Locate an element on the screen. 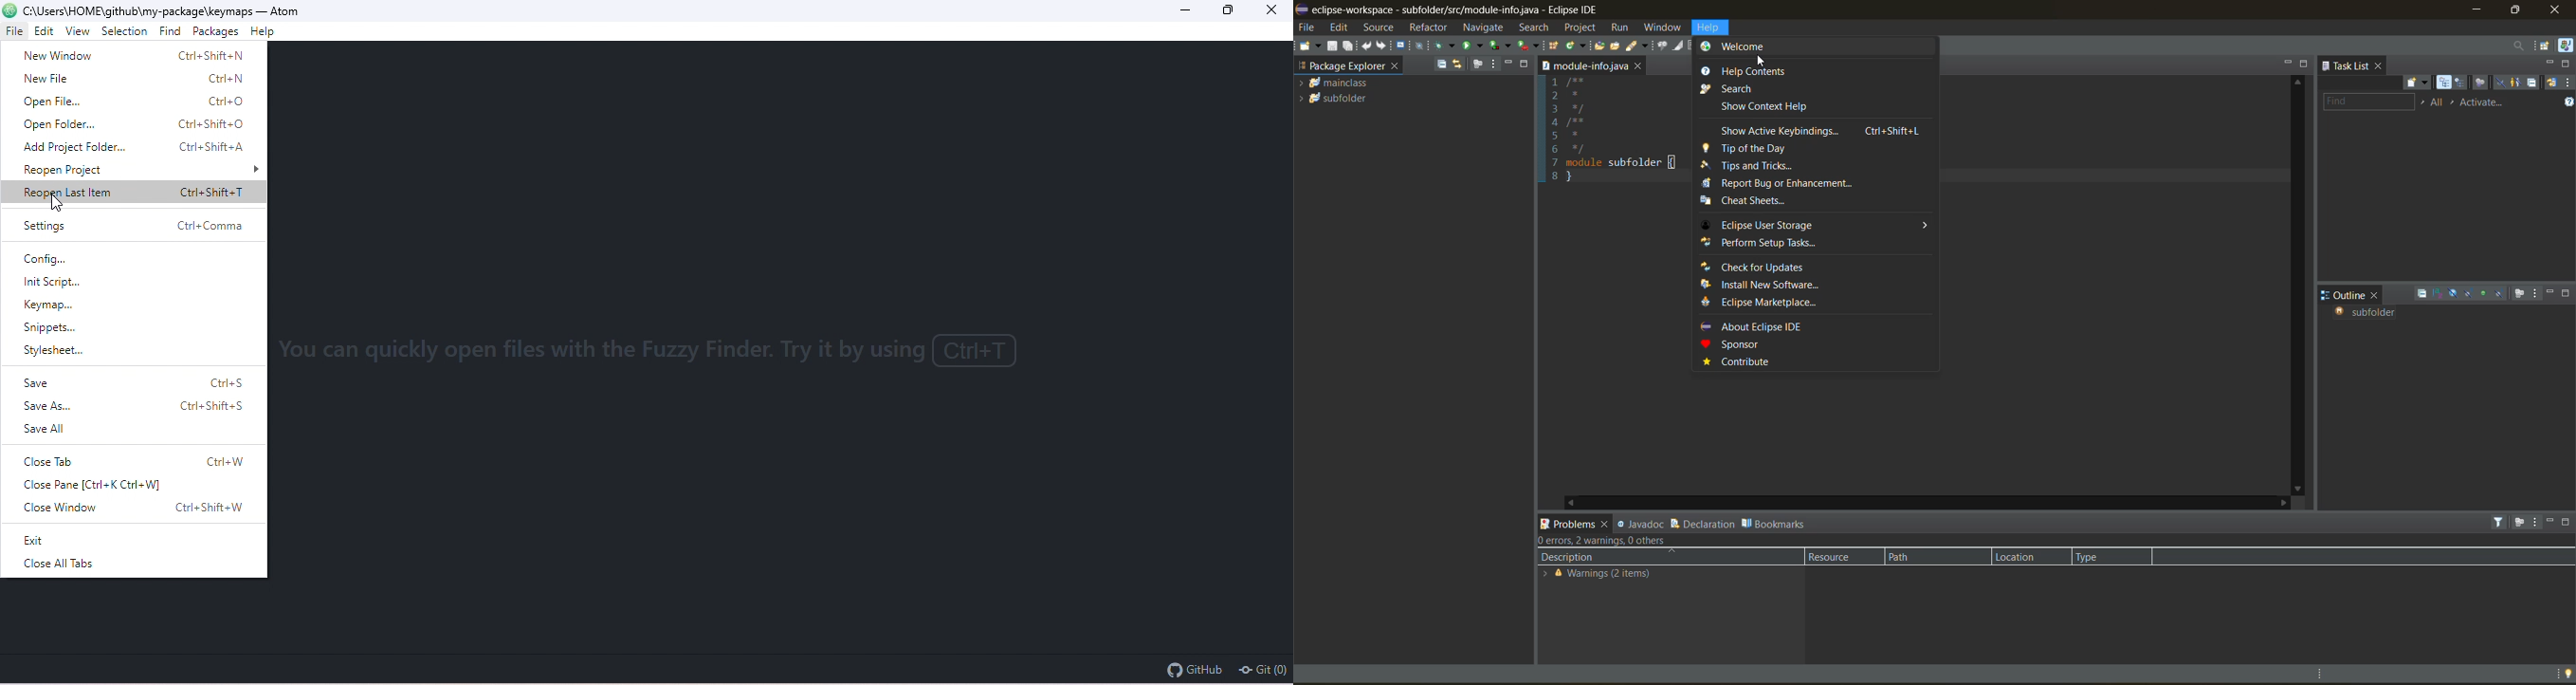  subfolder is located at coordinates (2373, 313).